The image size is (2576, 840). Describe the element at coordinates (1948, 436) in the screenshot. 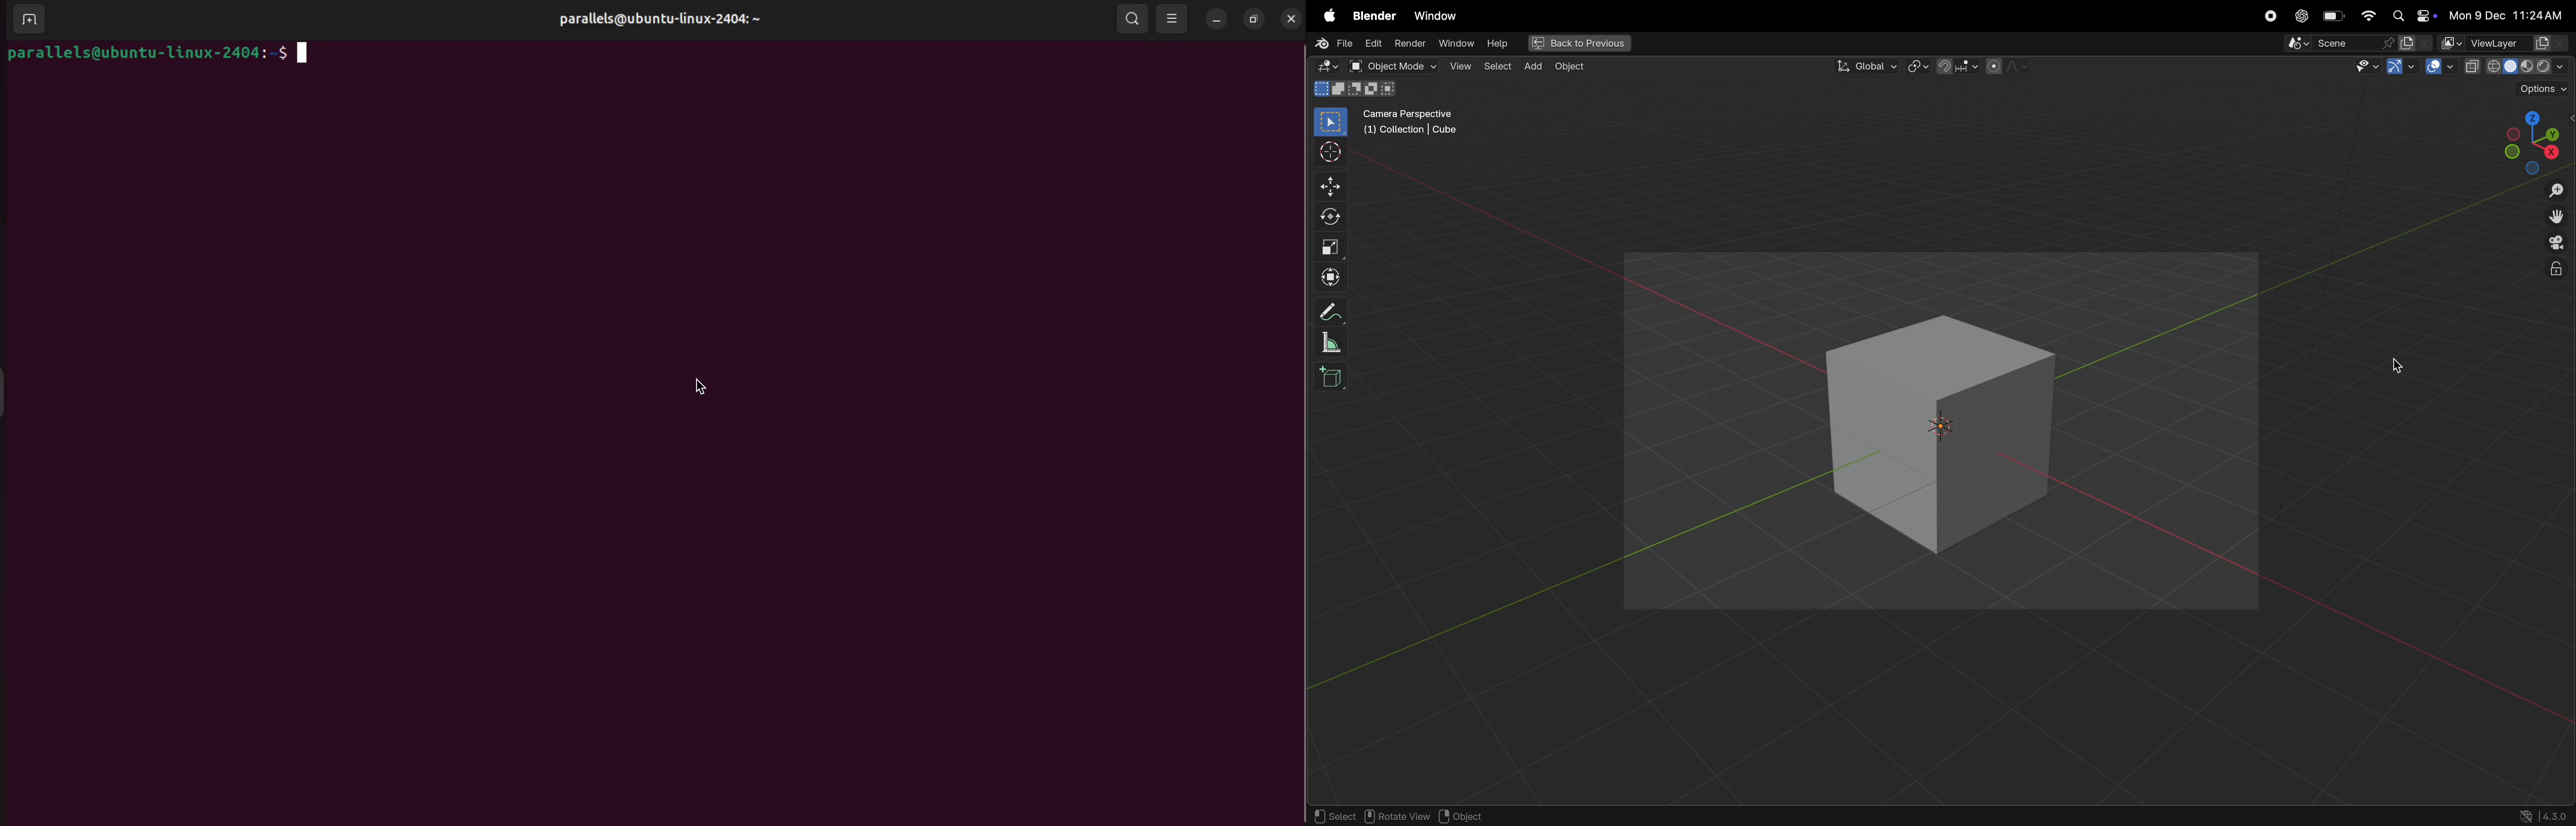

I see `cube` at that location.